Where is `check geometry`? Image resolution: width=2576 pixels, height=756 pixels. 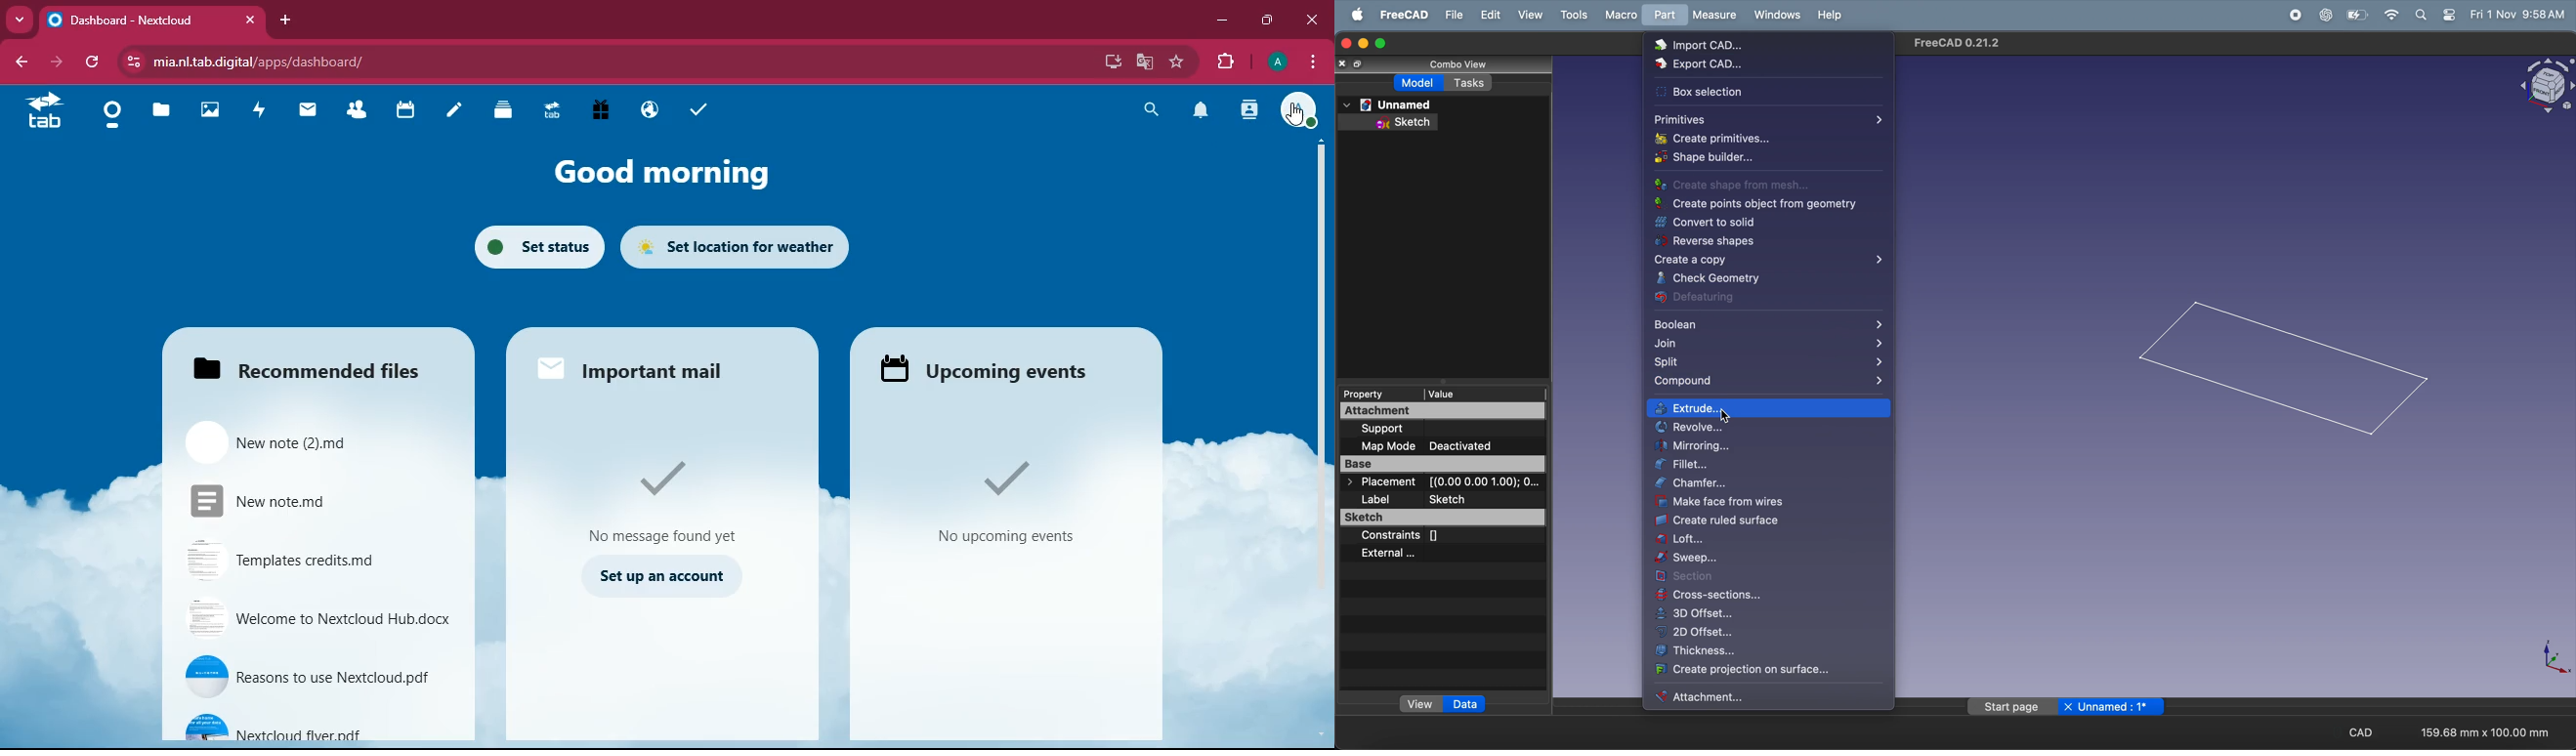
check geometry is located at coordinates (1756, 278).